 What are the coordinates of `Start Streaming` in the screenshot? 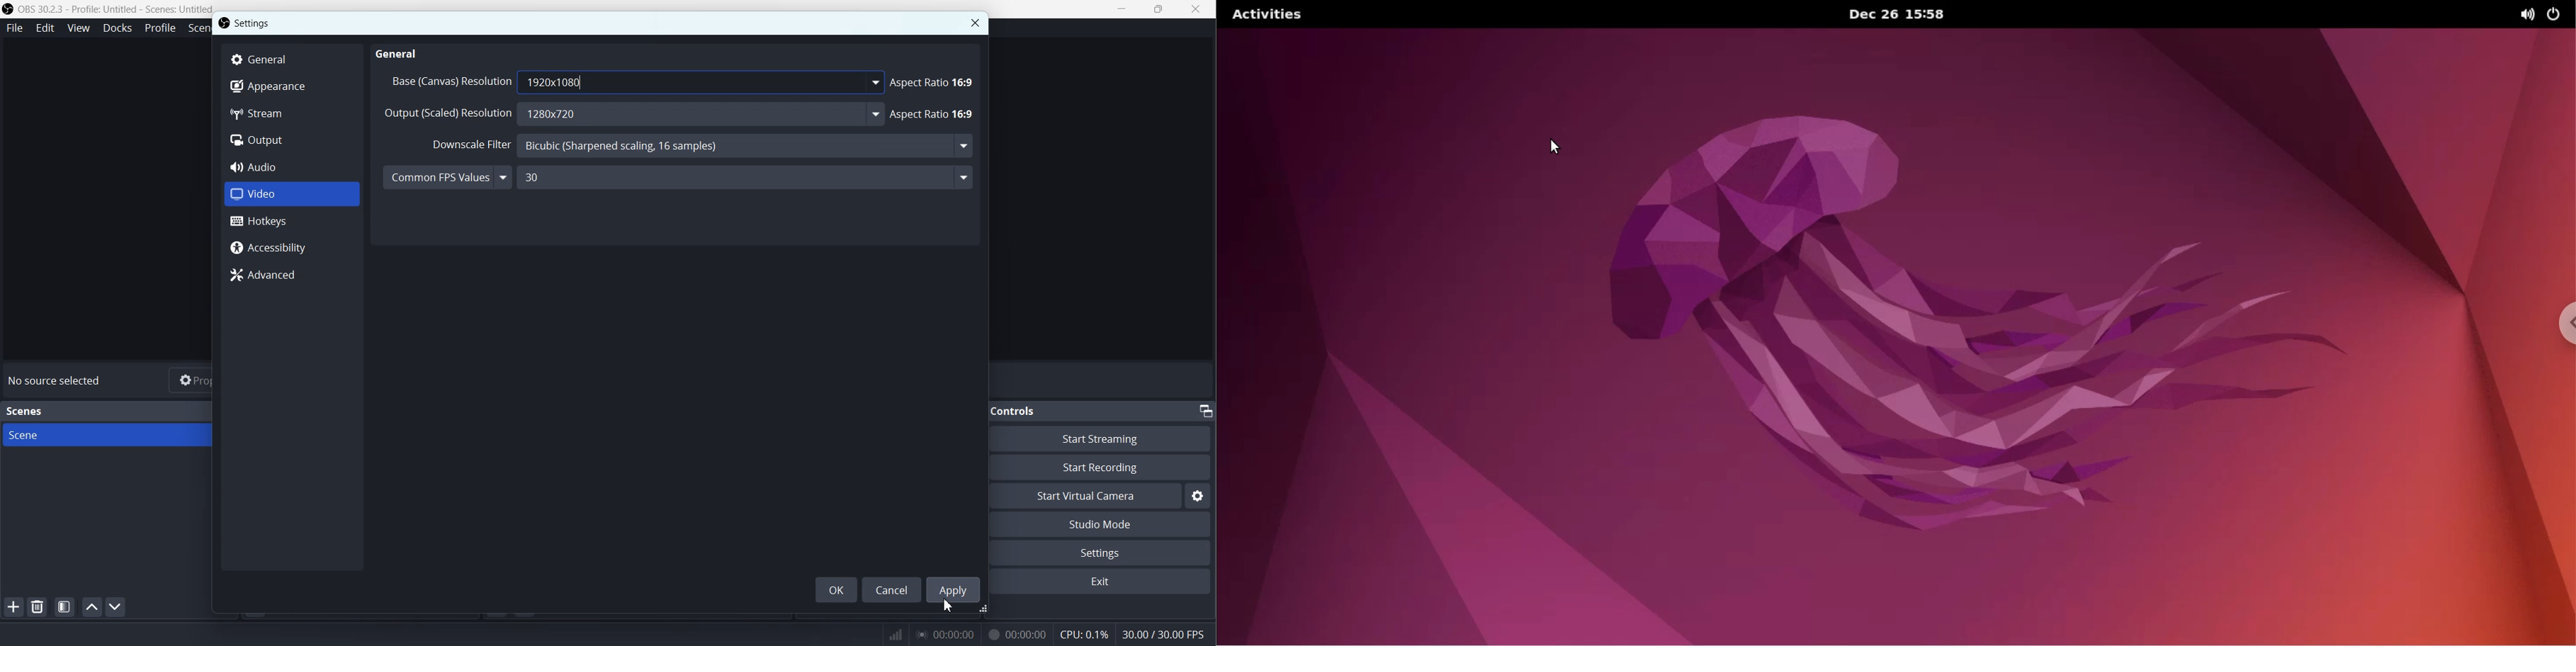 It's located at (1111, 438).